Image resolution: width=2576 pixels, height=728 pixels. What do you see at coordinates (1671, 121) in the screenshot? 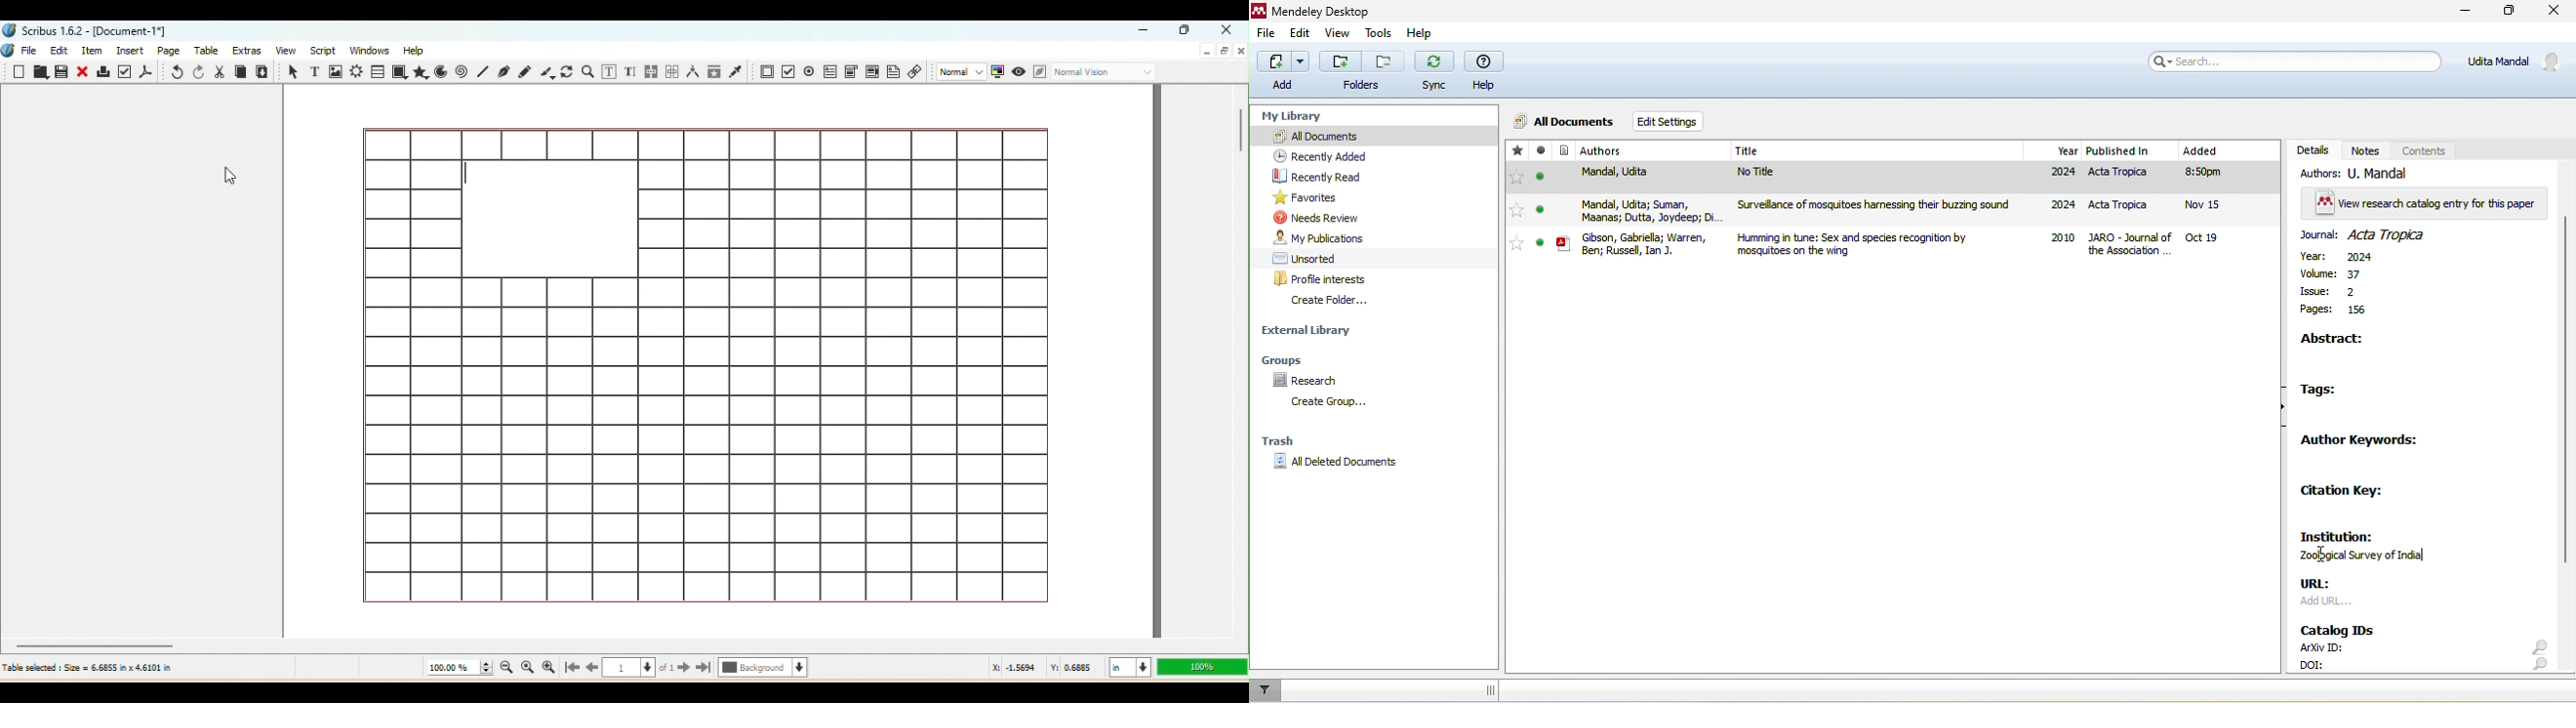
I see `edit setting` at bounding box center [1671, 121].